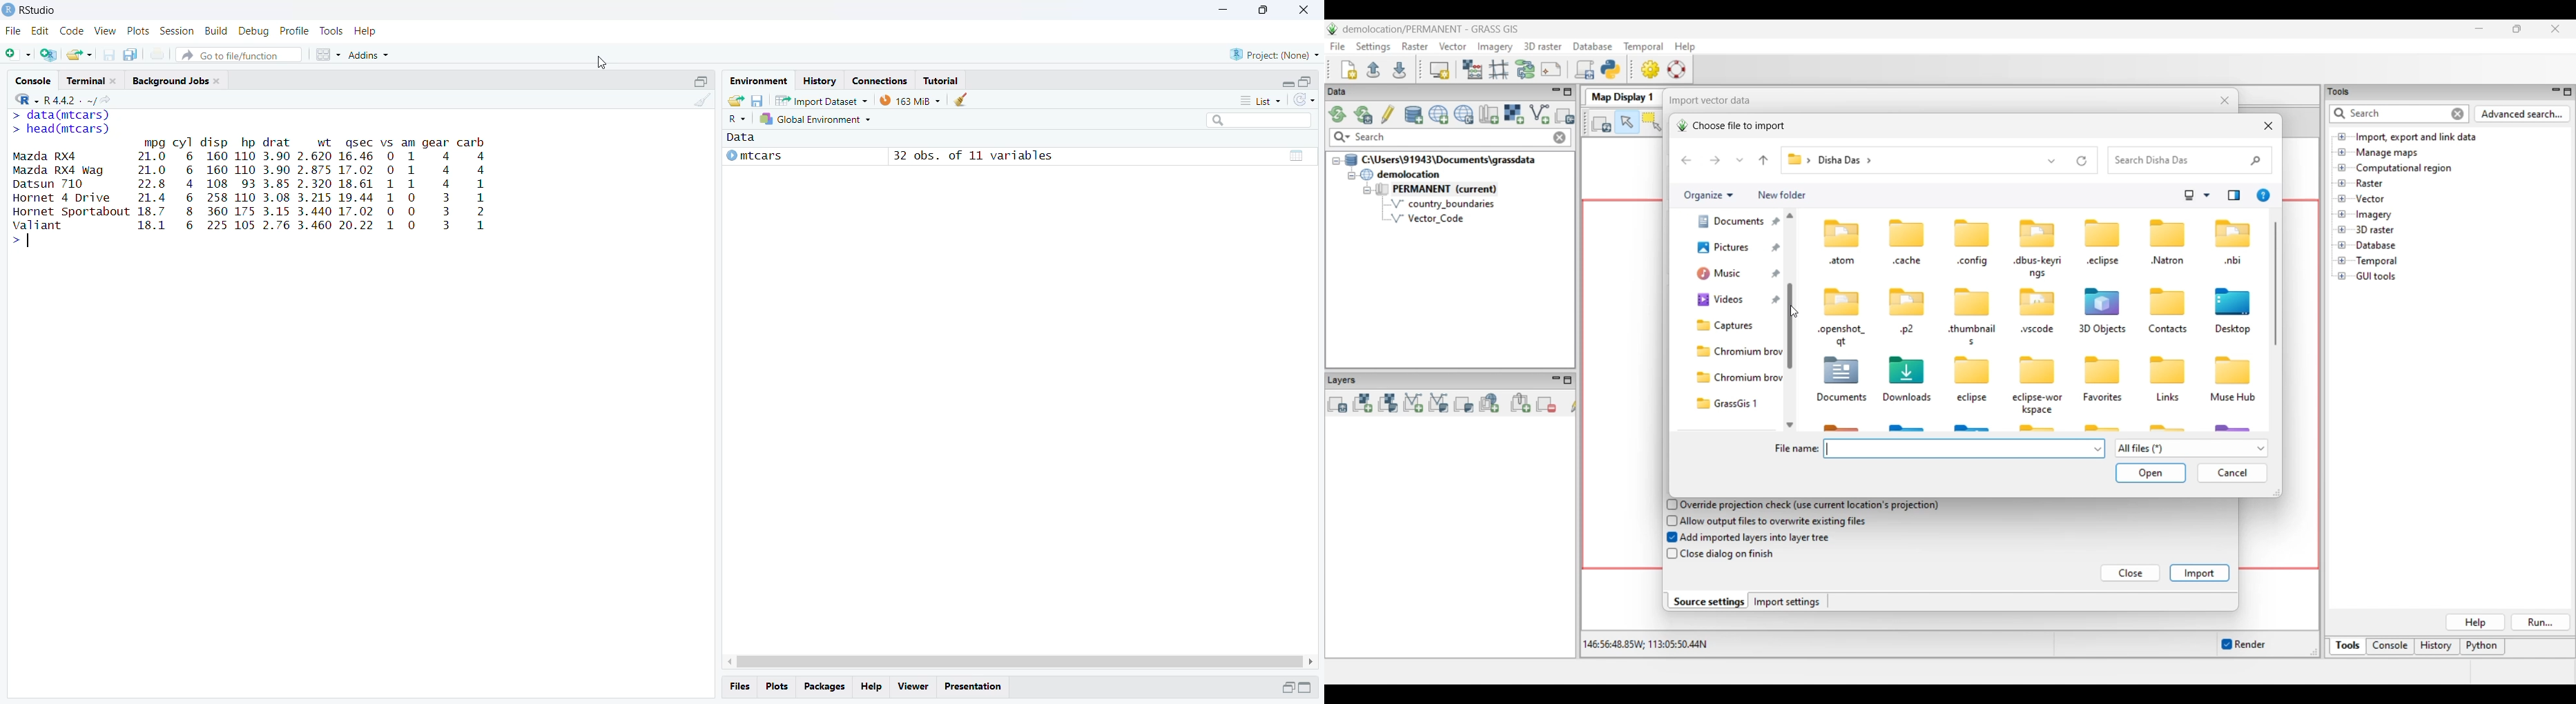  Describe the element at coordinates (1020, 661) in the screenshot. I see `scrollbar` at that location.